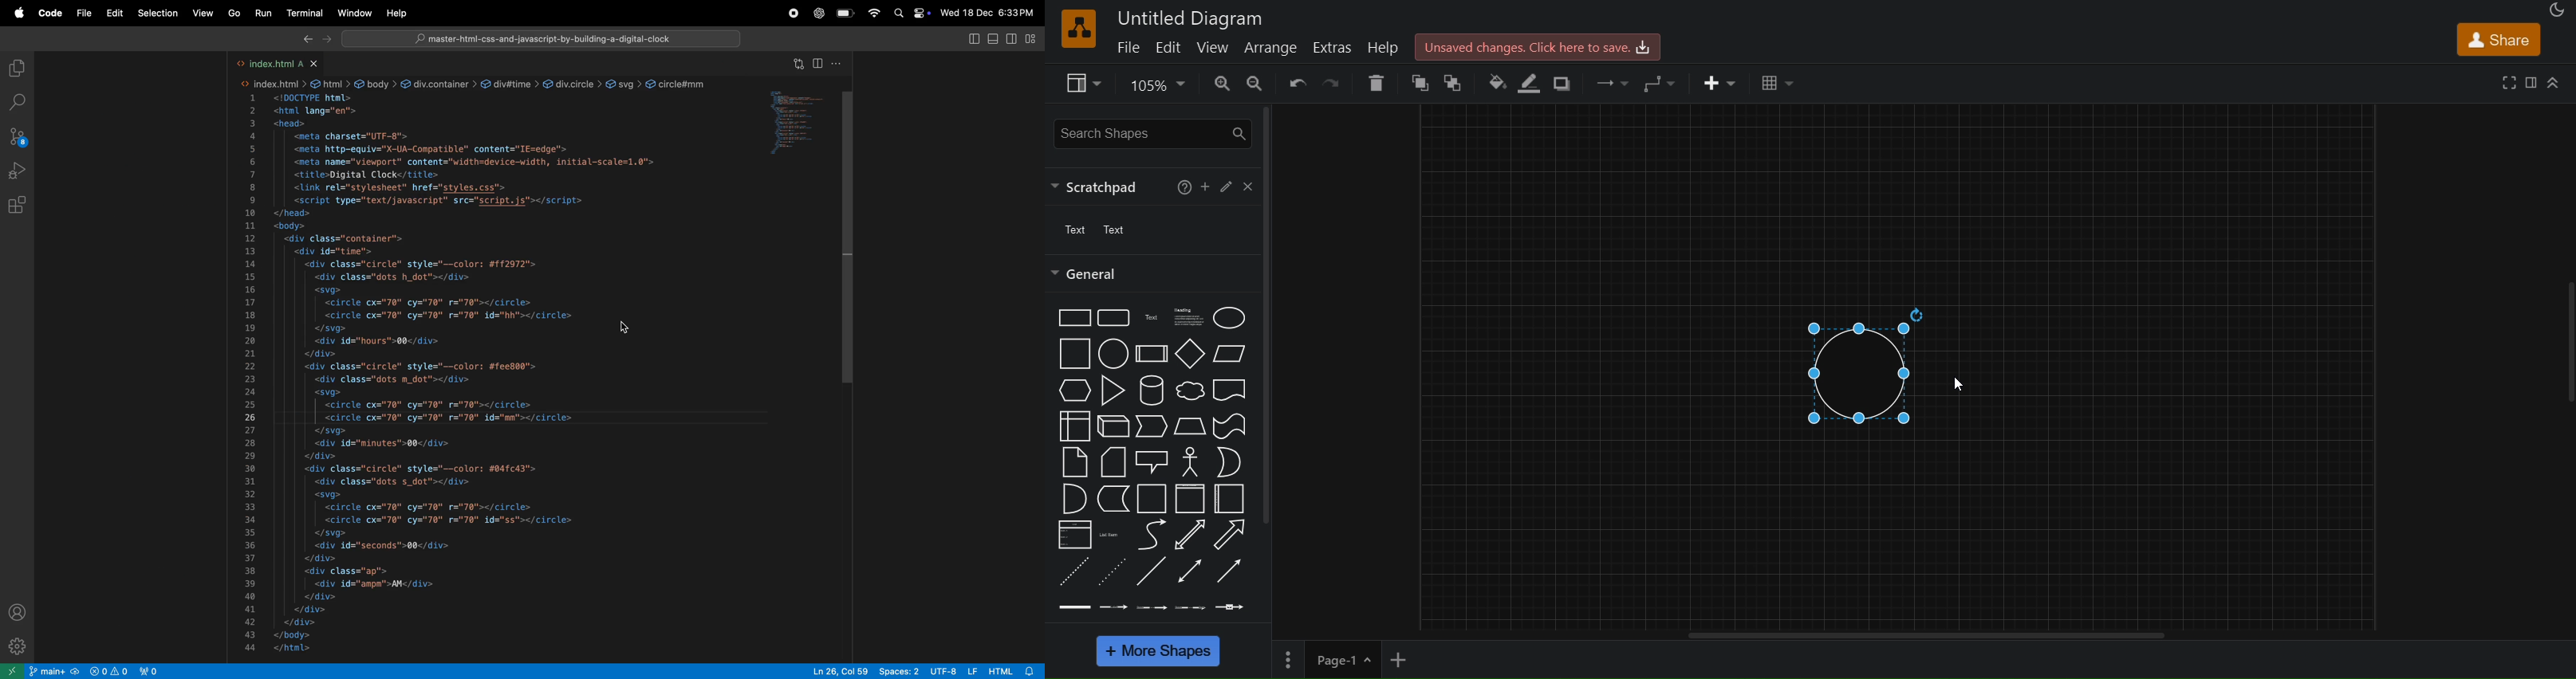 This screenshot has width=2576, height=700. Describe the element at coordinates (1333, 48) in the screenshot. I see `extras` at that location.